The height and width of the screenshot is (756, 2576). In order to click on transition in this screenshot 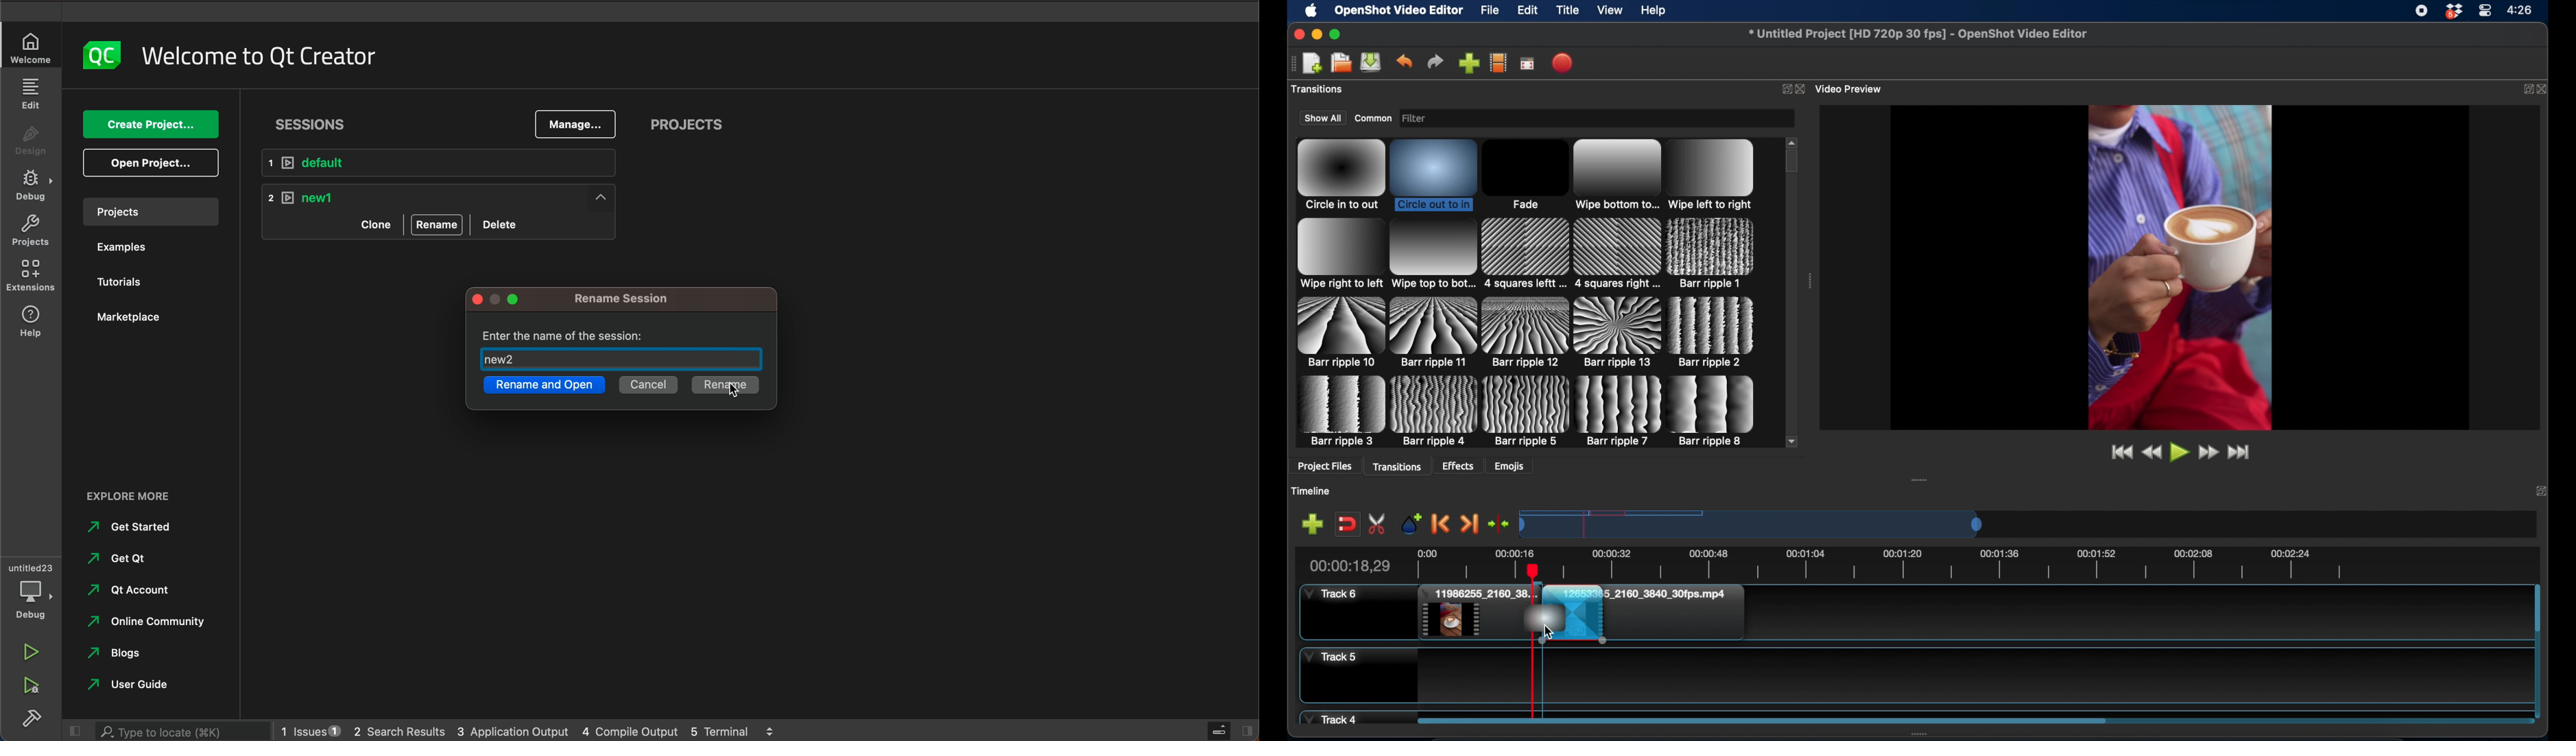, I will do `click(1711, 253)`.